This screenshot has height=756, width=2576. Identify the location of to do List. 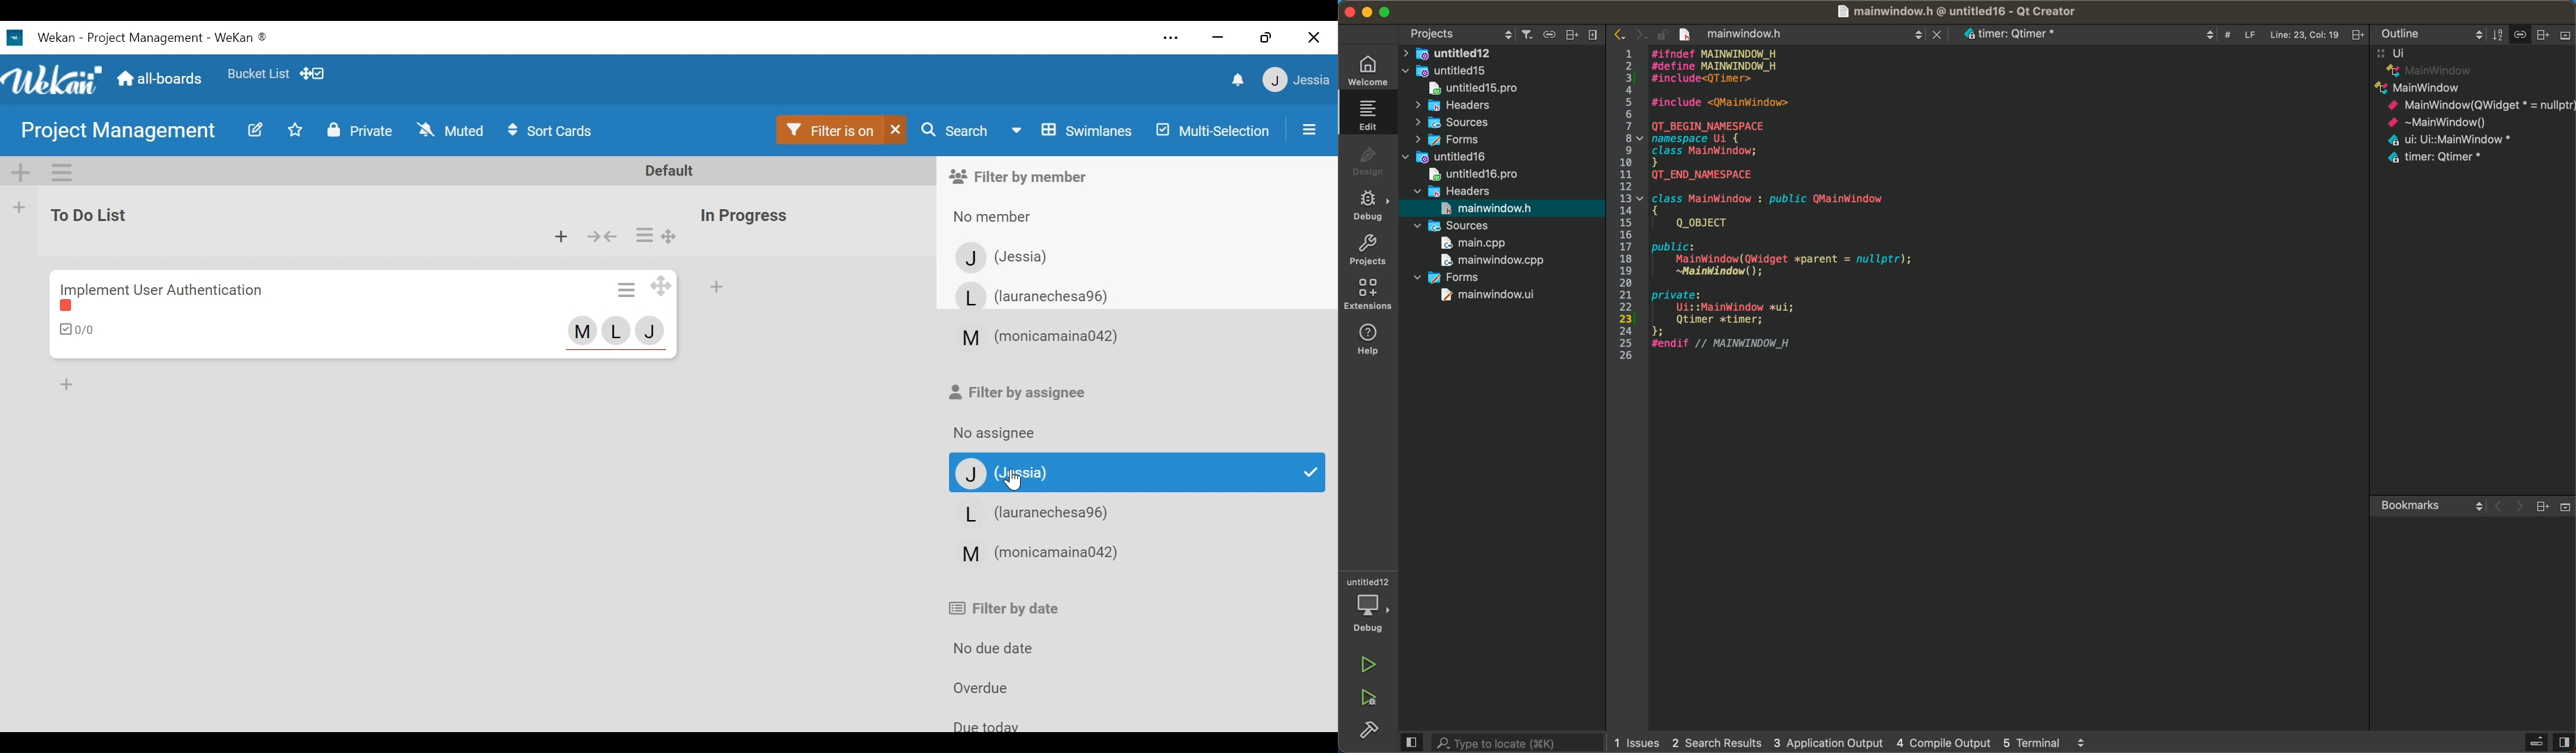
(118, 212).